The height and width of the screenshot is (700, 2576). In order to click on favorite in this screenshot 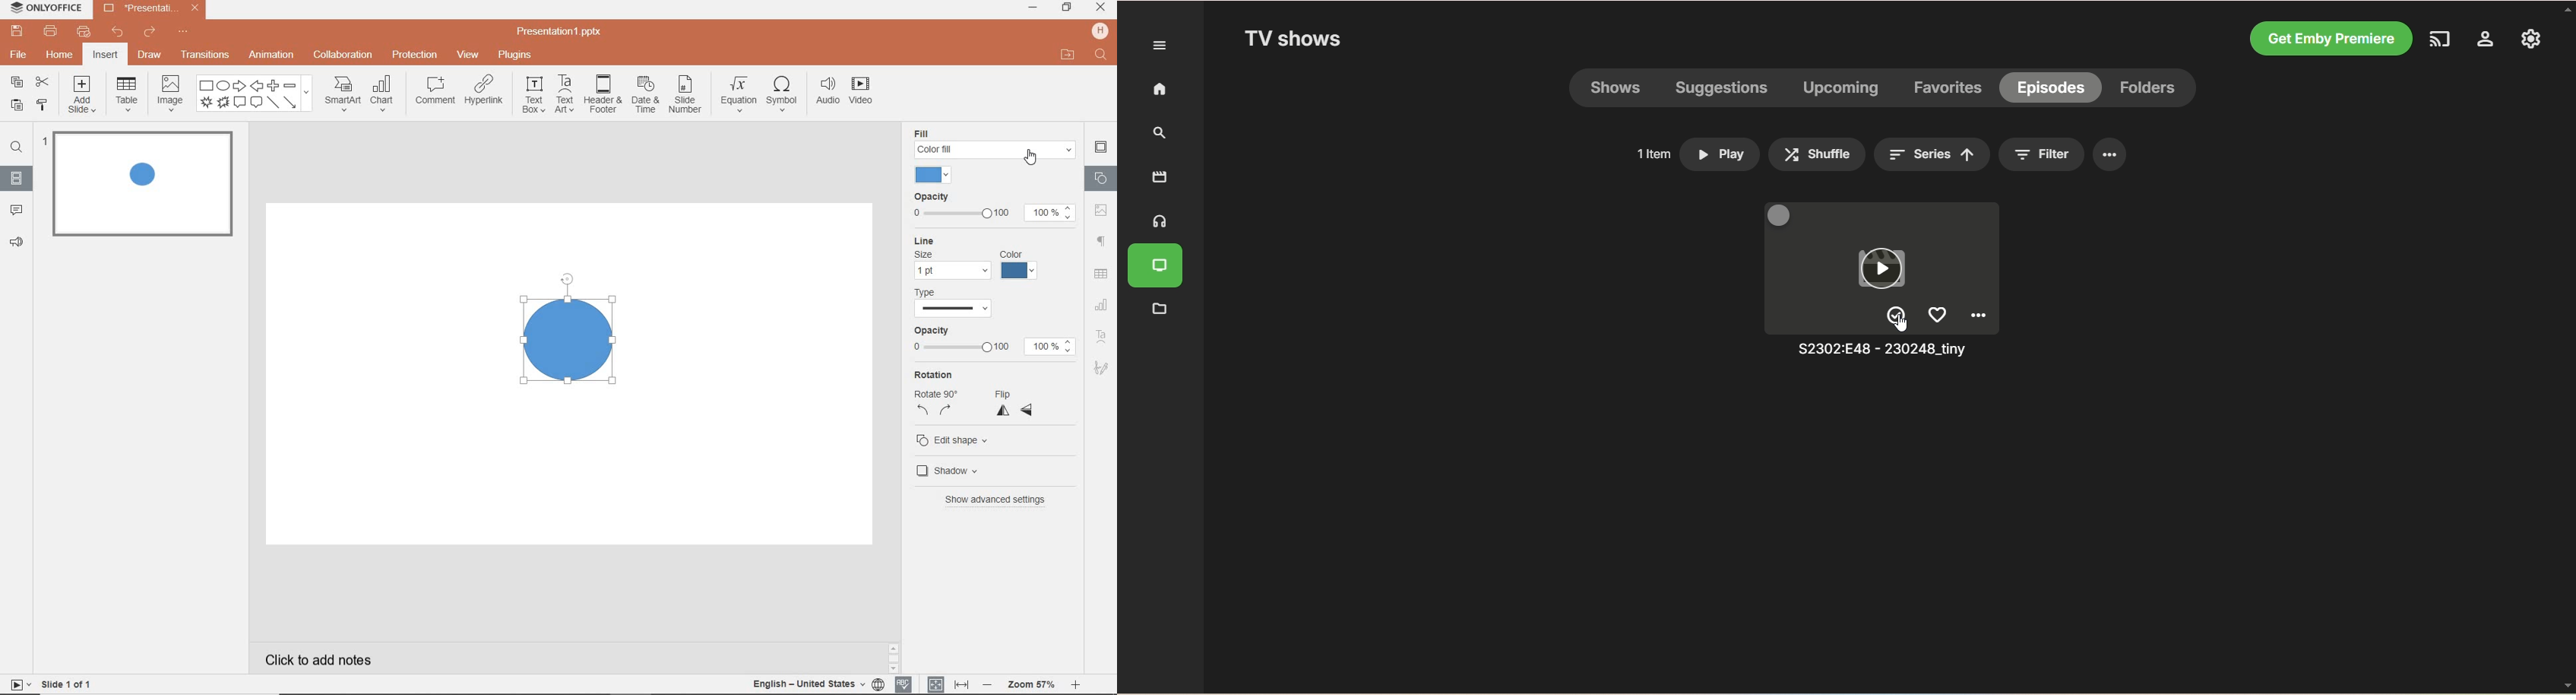, I will do `click(1937, 313)`.